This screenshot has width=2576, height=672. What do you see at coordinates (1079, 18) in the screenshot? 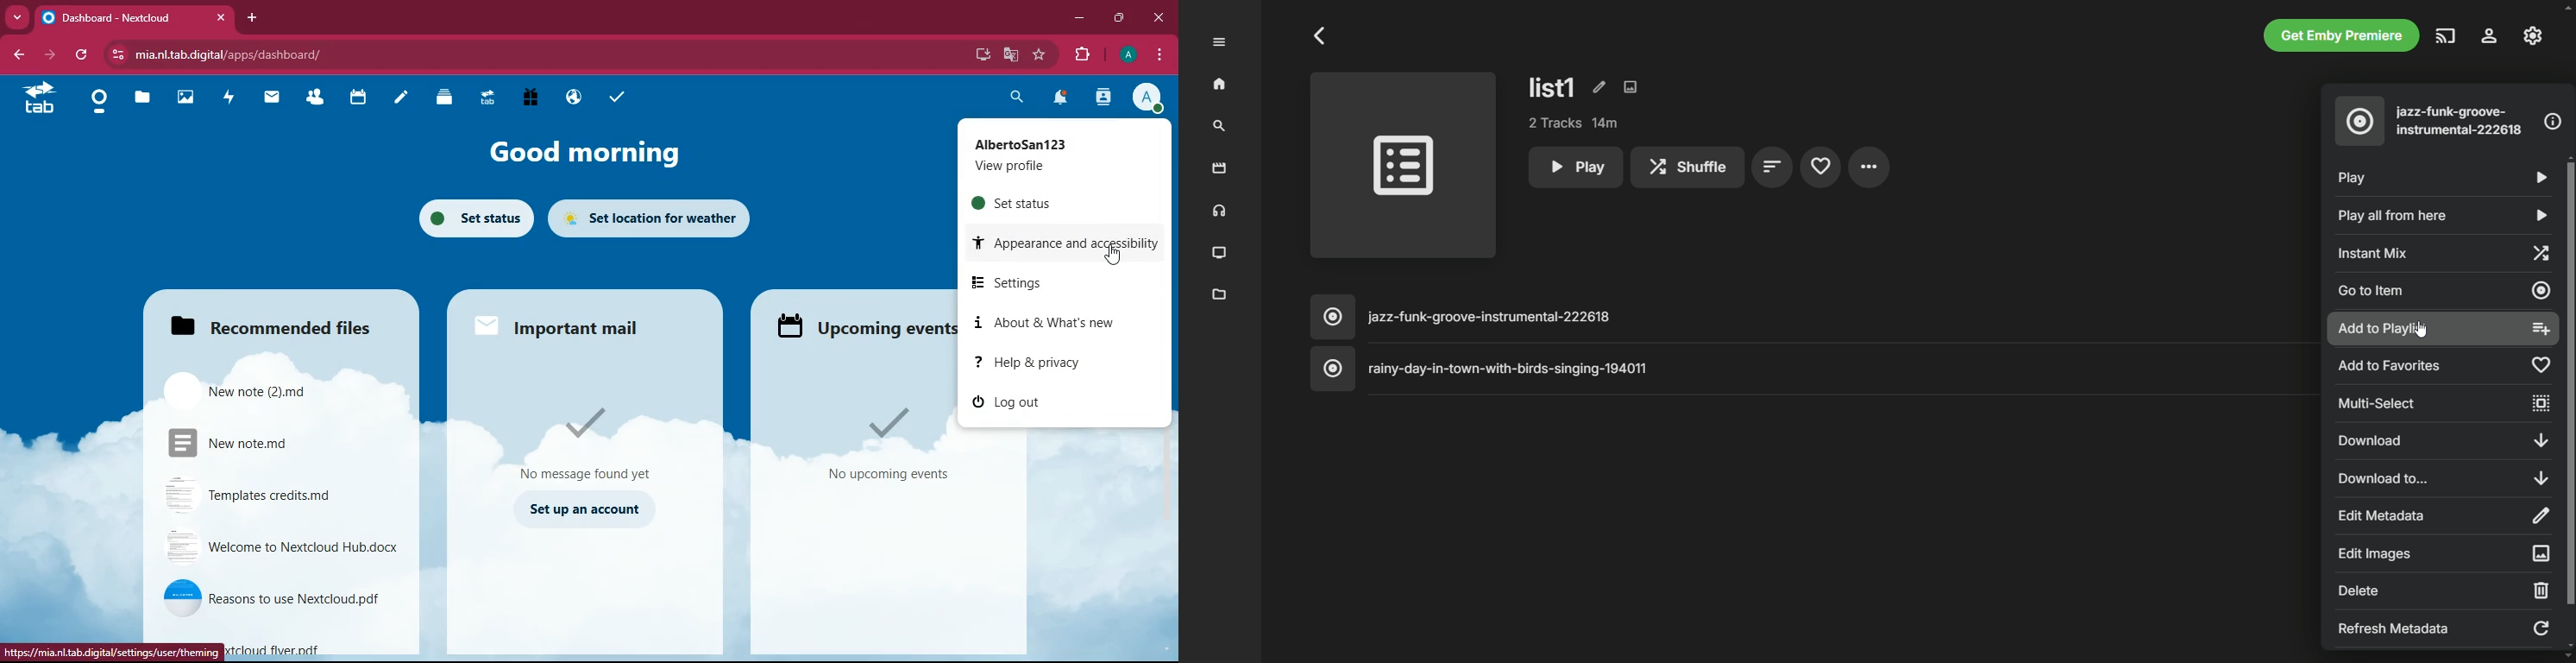
I see `minimize` at bounding box center [1079, 18].